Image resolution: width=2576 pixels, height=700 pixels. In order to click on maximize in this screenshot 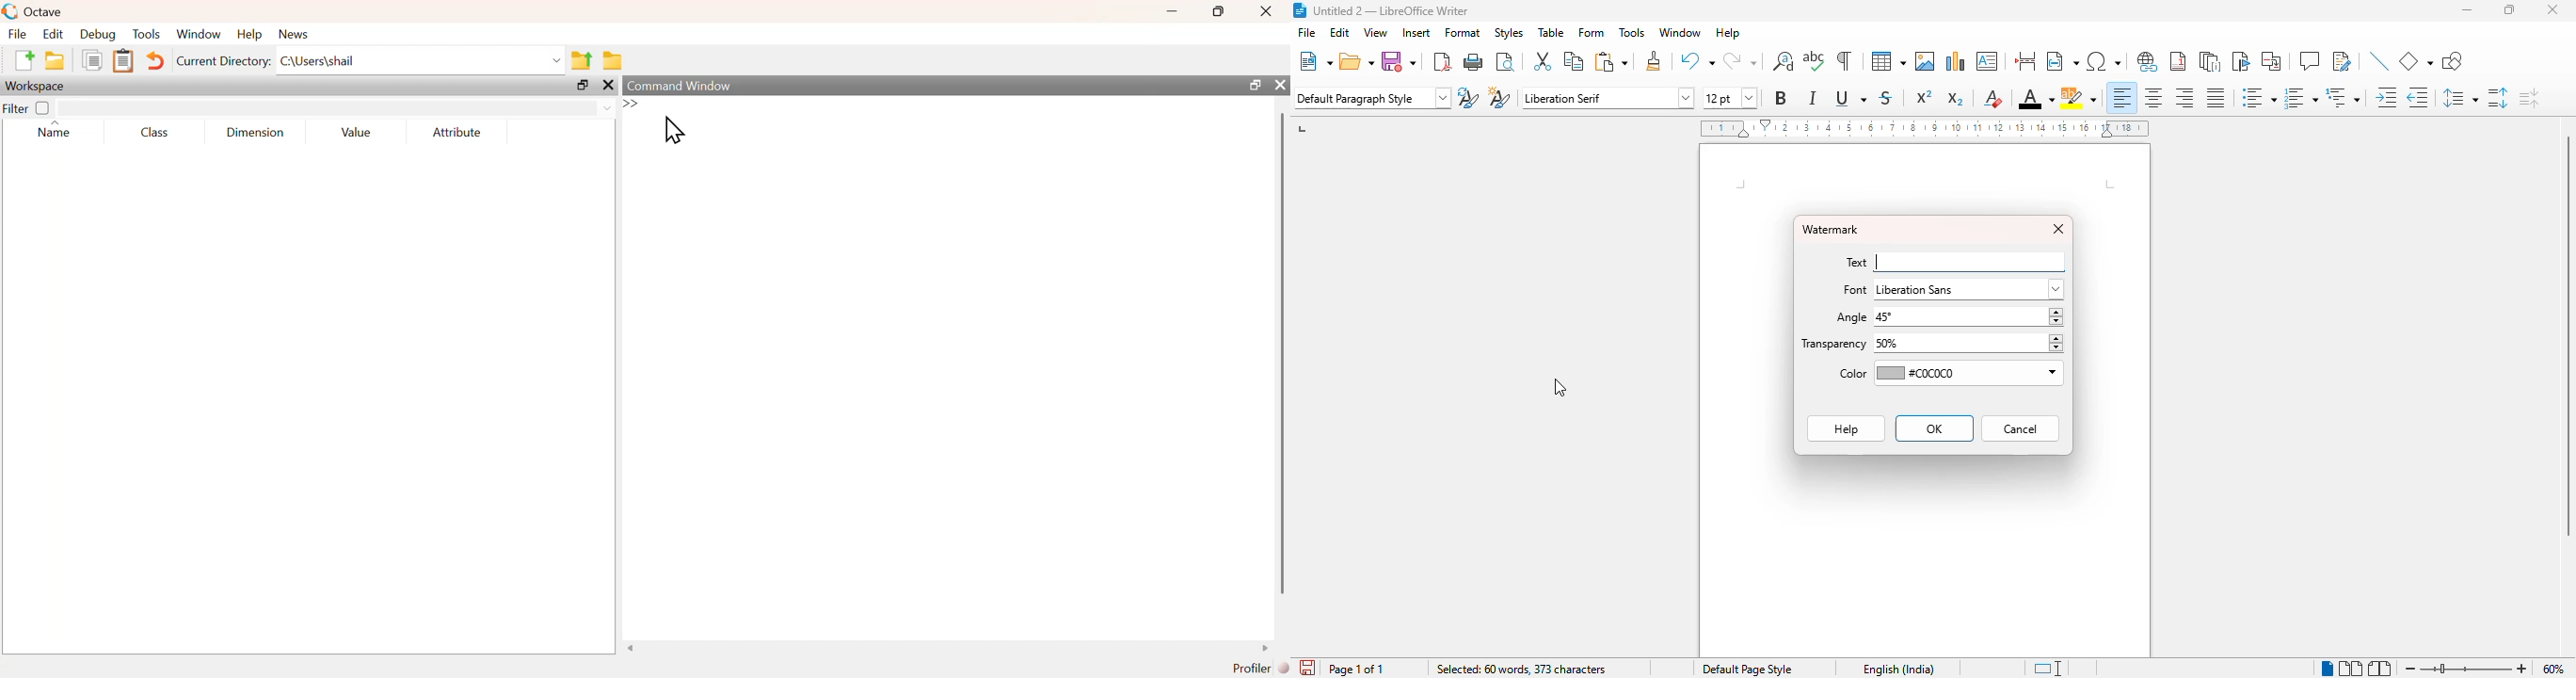, I will do `click(2510, 9)`.